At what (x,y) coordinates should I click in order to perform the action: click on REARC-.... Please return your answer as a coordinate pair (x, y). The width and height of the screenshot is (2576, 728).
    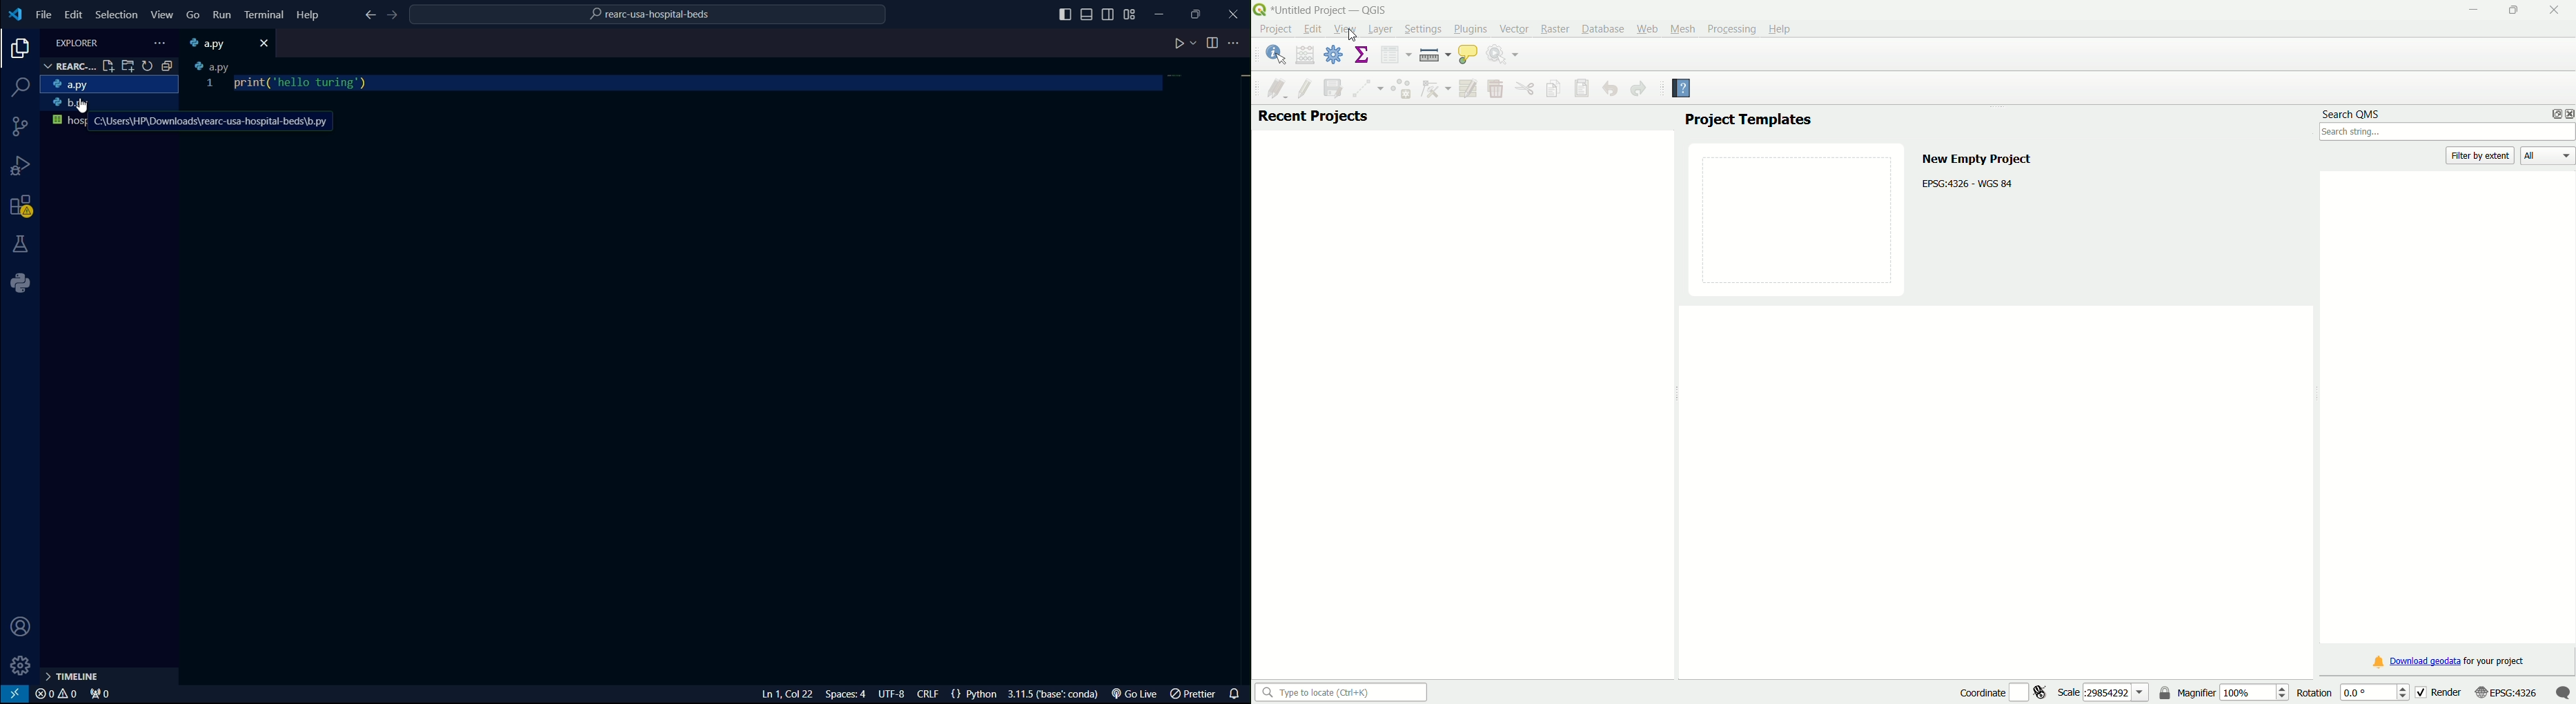
    Looking at the image, I should click on (66, 66).